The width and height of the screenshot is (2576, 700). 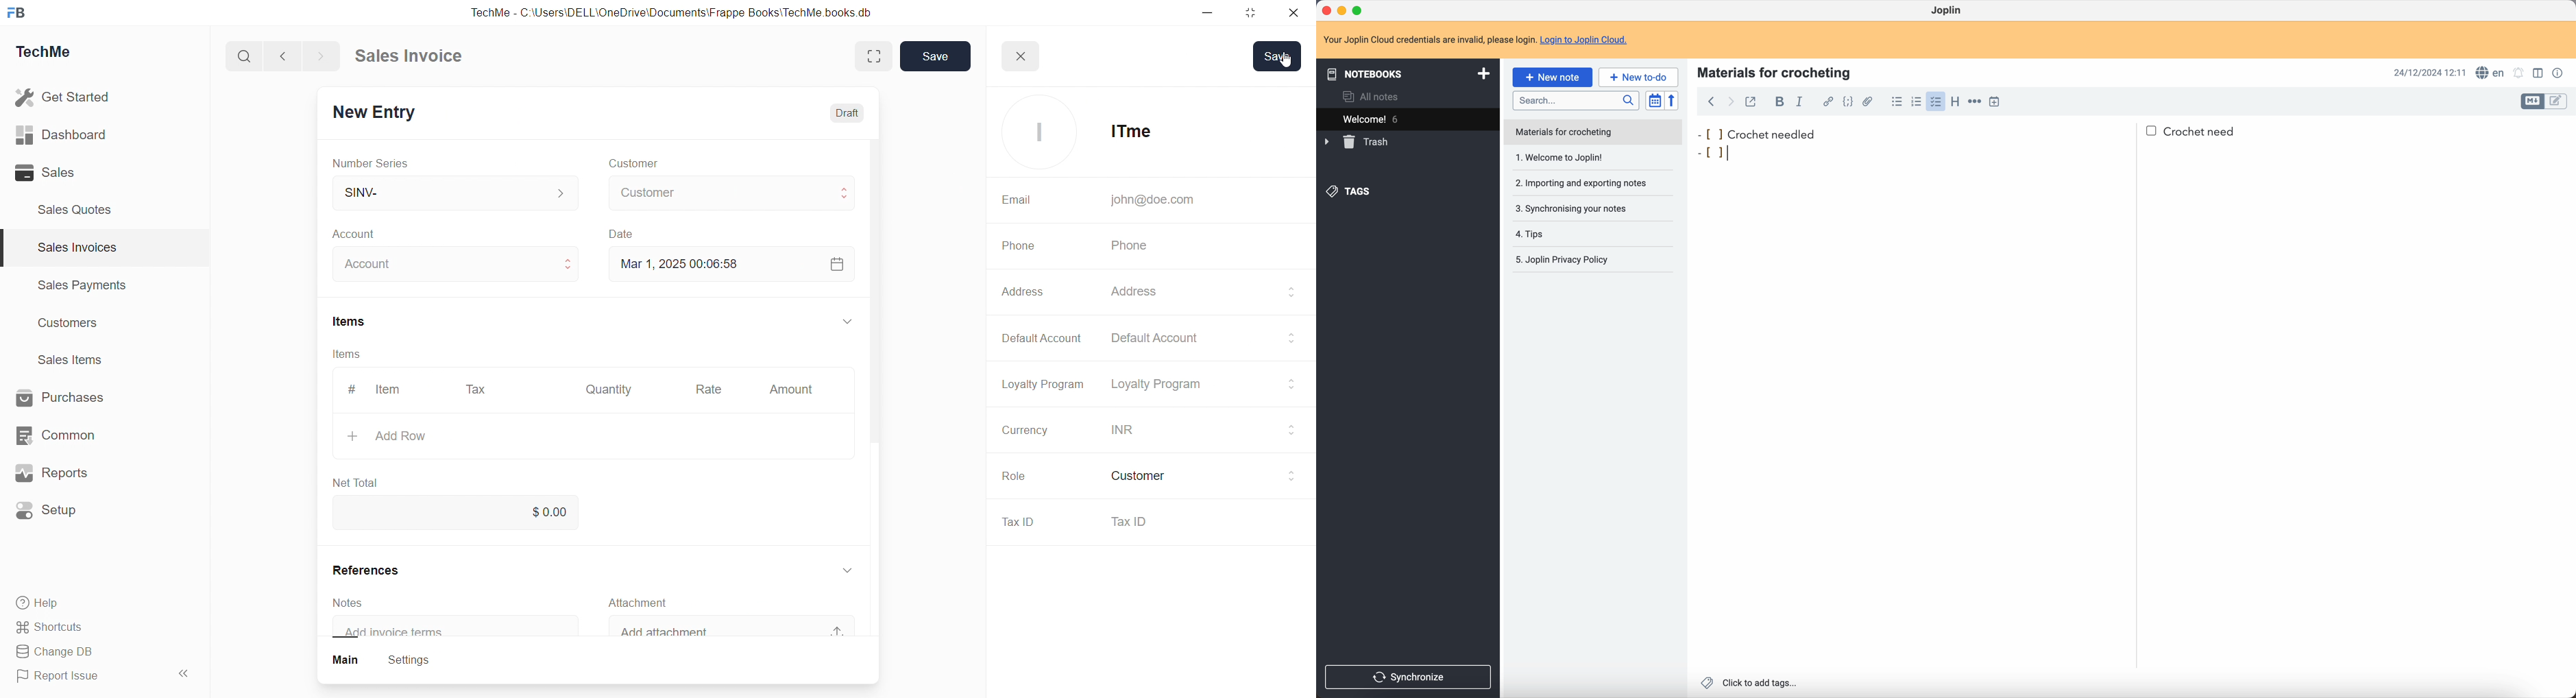 What do you see at coordinates (849, 322) in the screenshot?
I see `doopdown` at bounding box center [849, 322].